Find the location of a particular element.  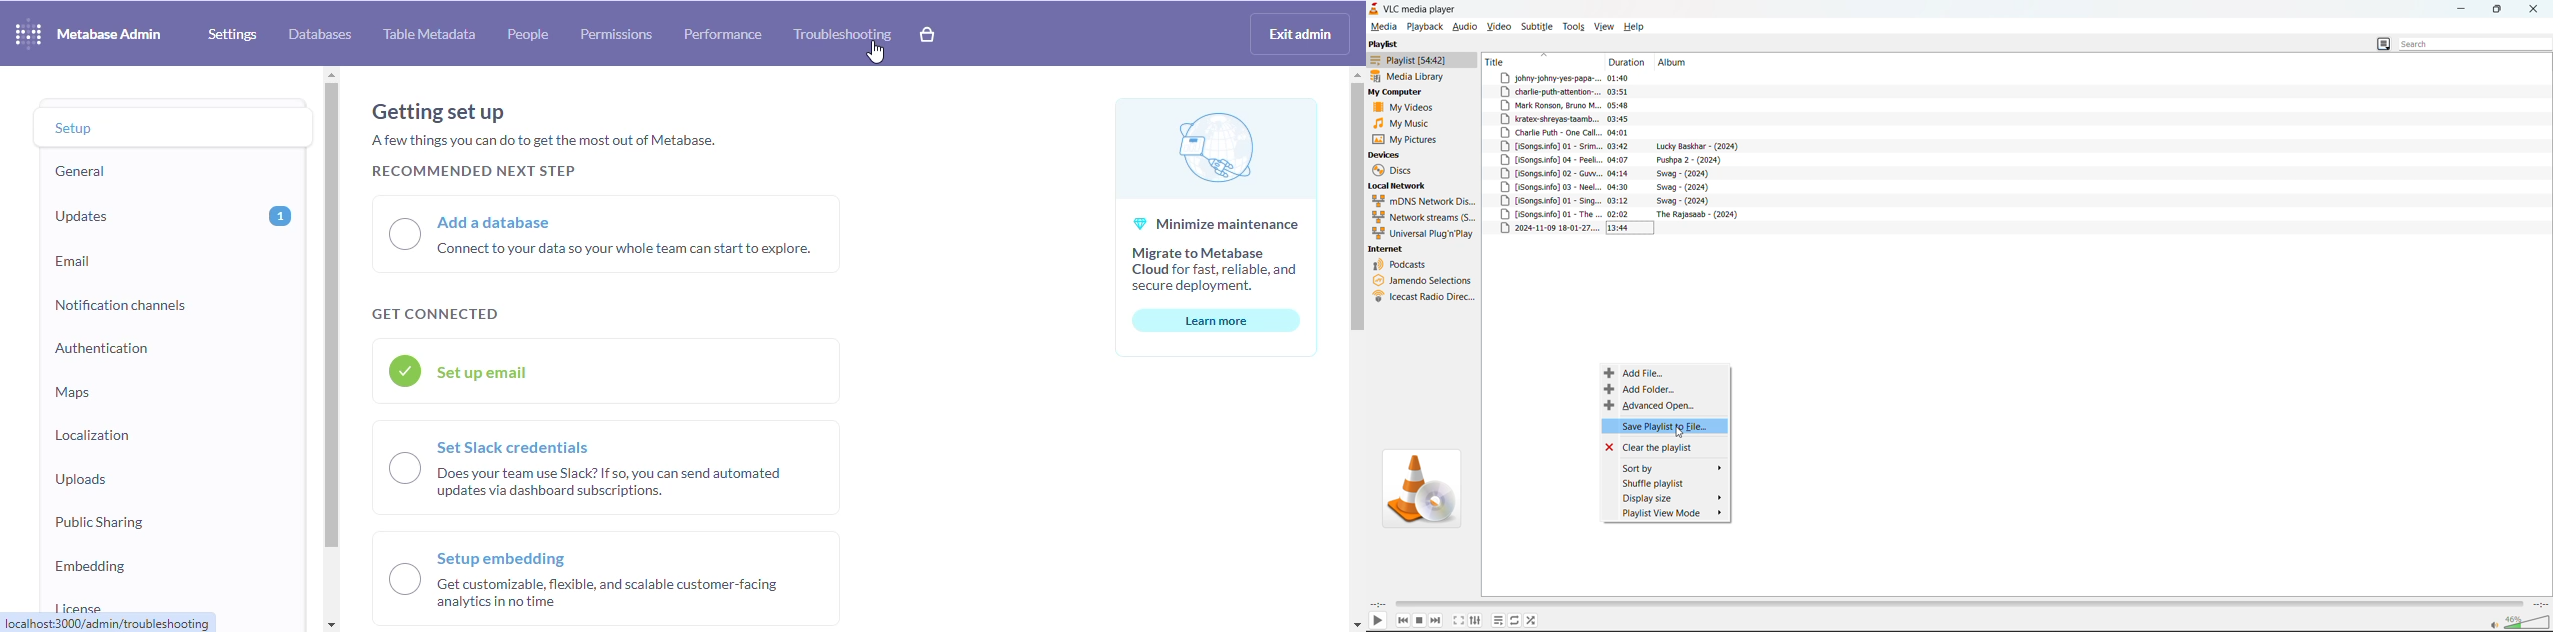

subtitle is located at coordinates (1539, 27).